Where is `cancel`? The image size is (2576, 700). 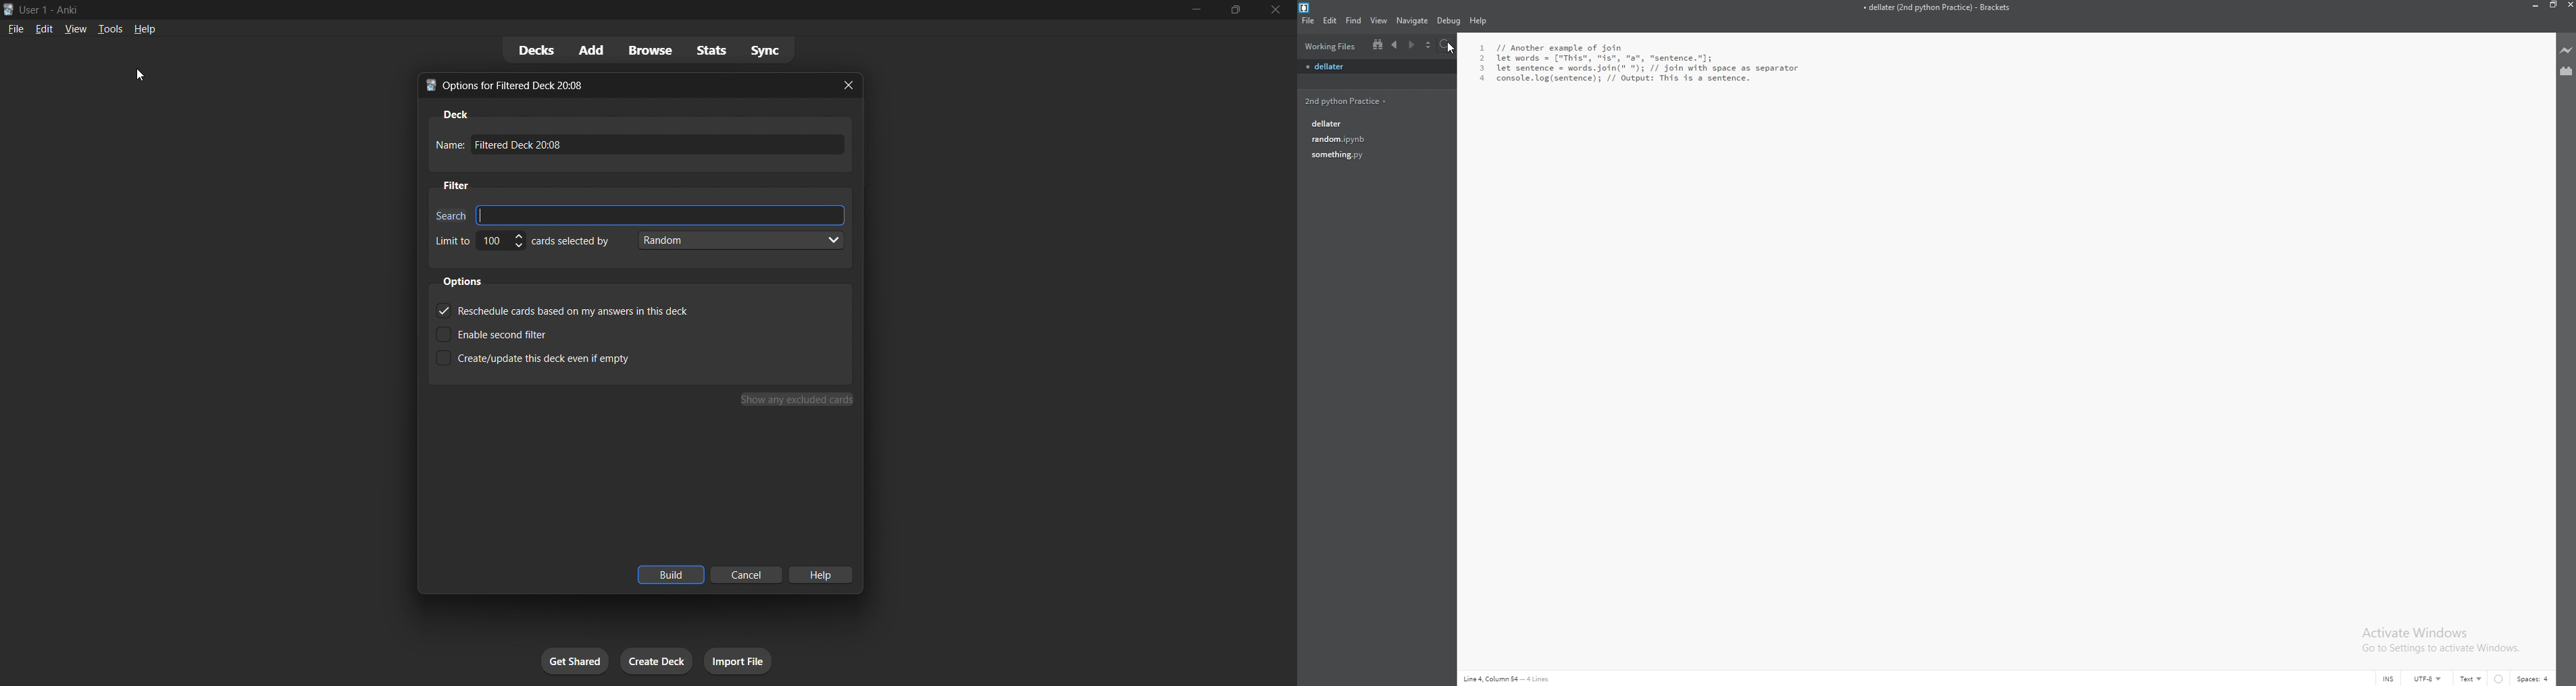
cancel is located at coordinates (747, 577).